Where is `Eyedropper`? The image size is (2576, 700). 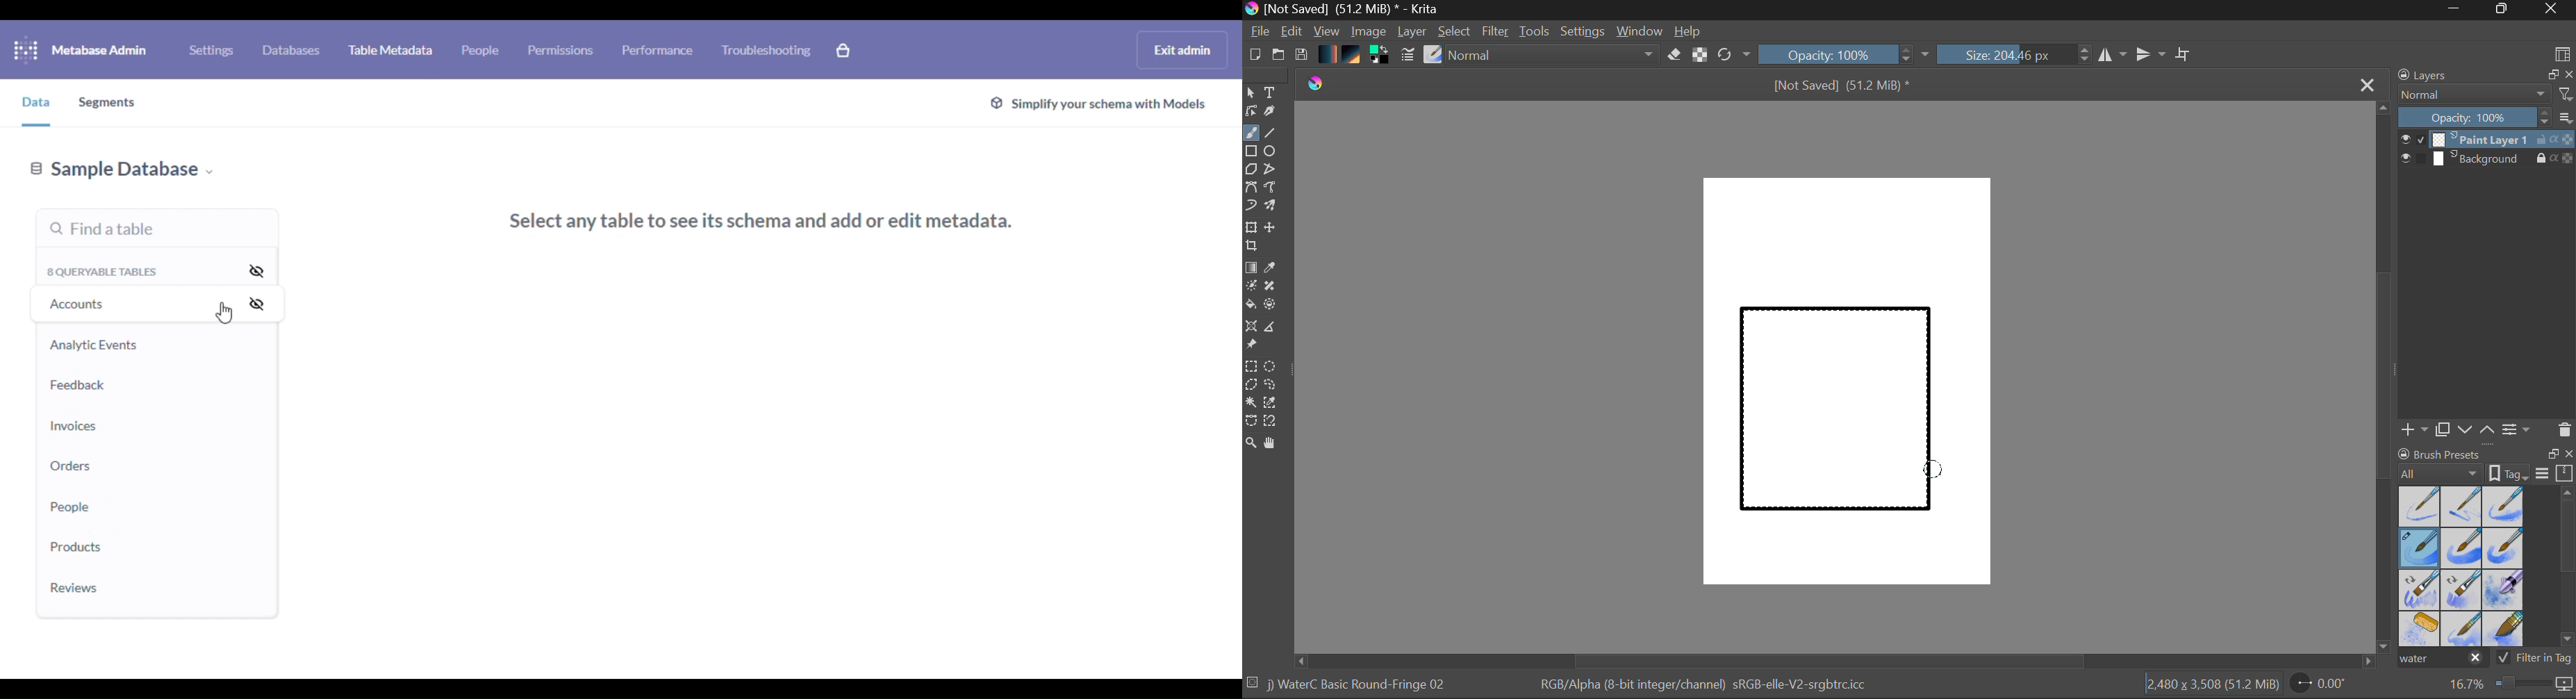 Eyedropper is located at coordinates (1273, 268).